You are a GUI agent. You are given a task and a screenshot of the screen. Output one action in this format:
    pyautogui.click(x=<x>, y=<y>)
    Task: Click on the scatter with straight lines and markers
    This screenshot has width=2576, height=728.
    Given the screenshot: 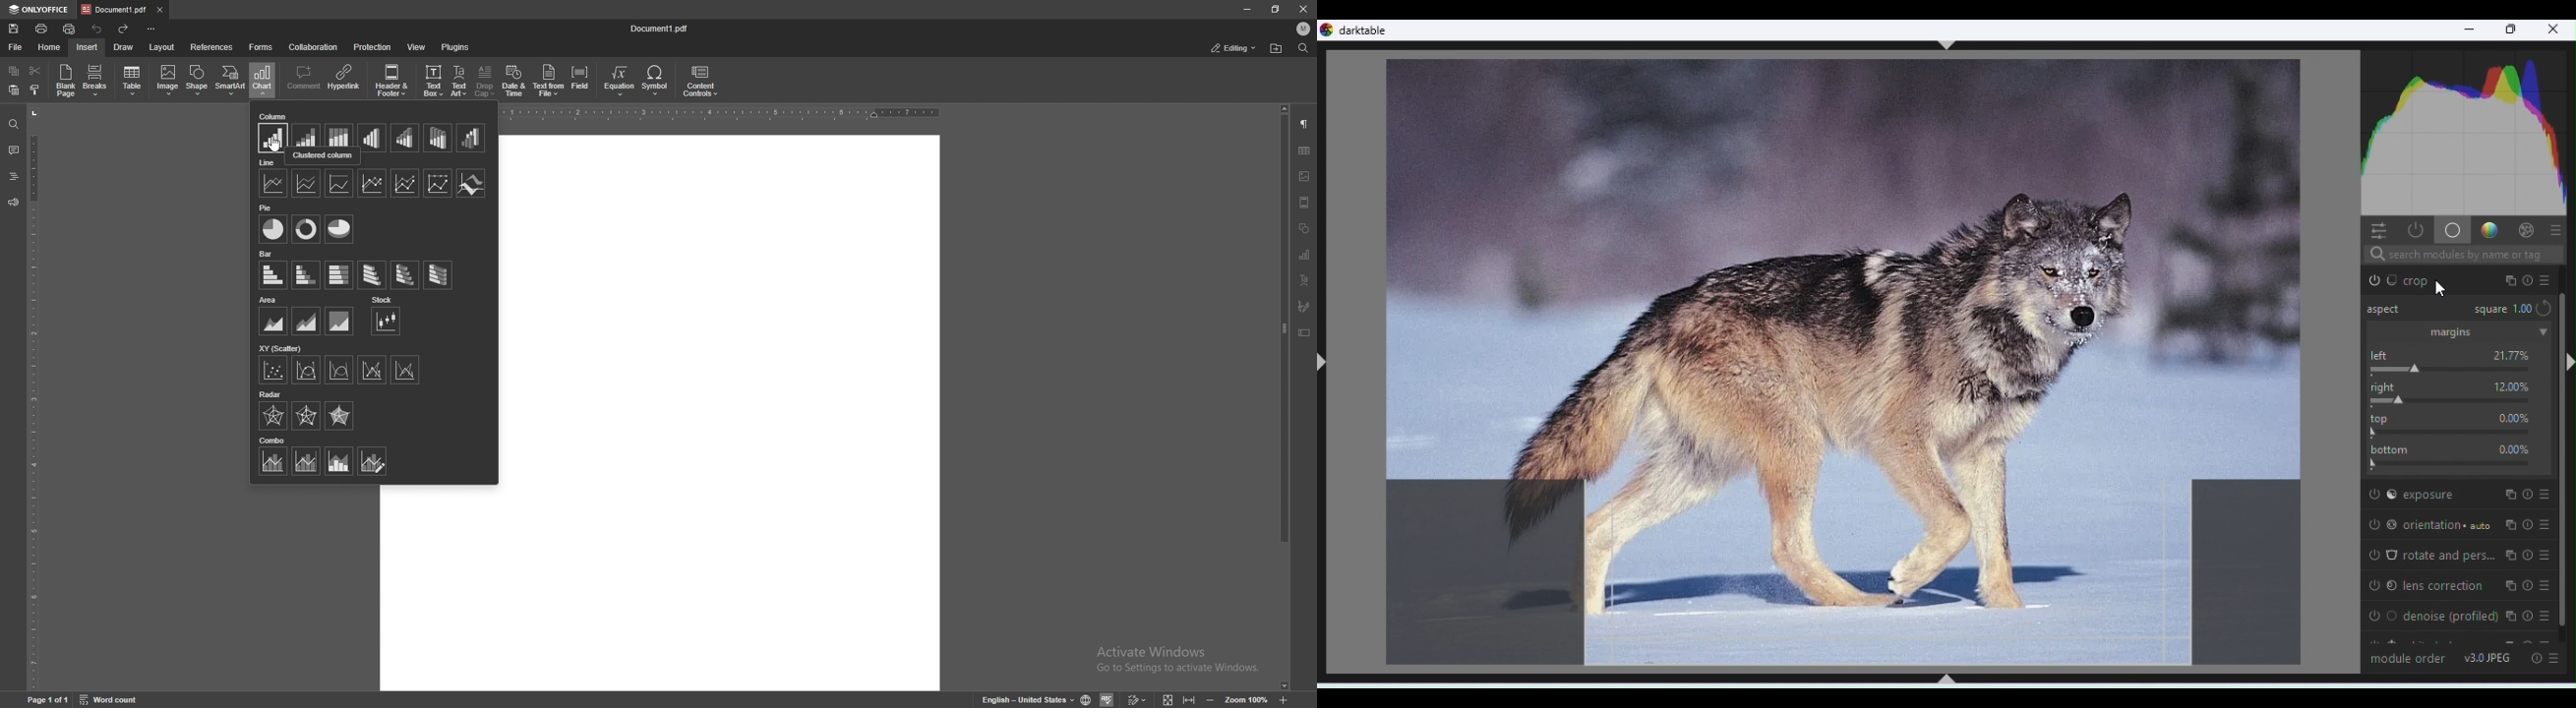 What is the action you would take?
    pyautogui.click(x=373, y=369)
    